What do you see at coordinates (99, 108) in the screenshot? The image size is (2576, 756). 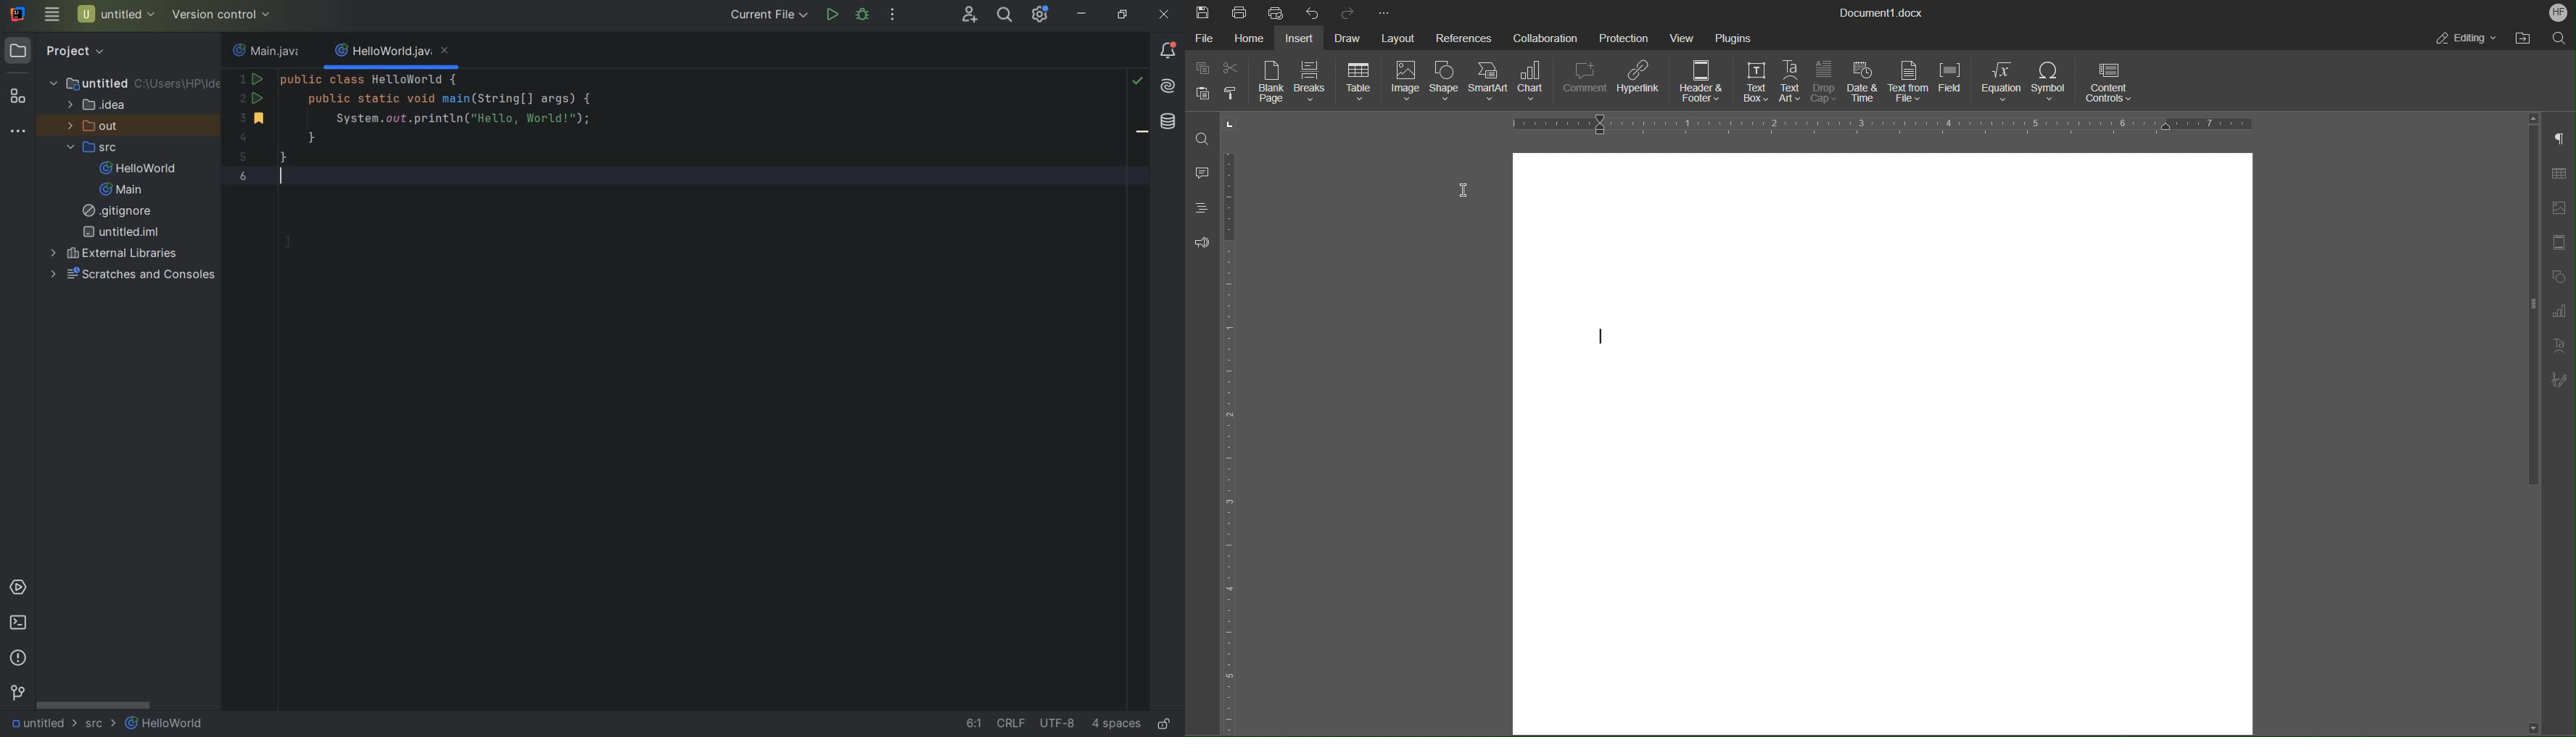 I see `idea` at bounding box center [99, 108].